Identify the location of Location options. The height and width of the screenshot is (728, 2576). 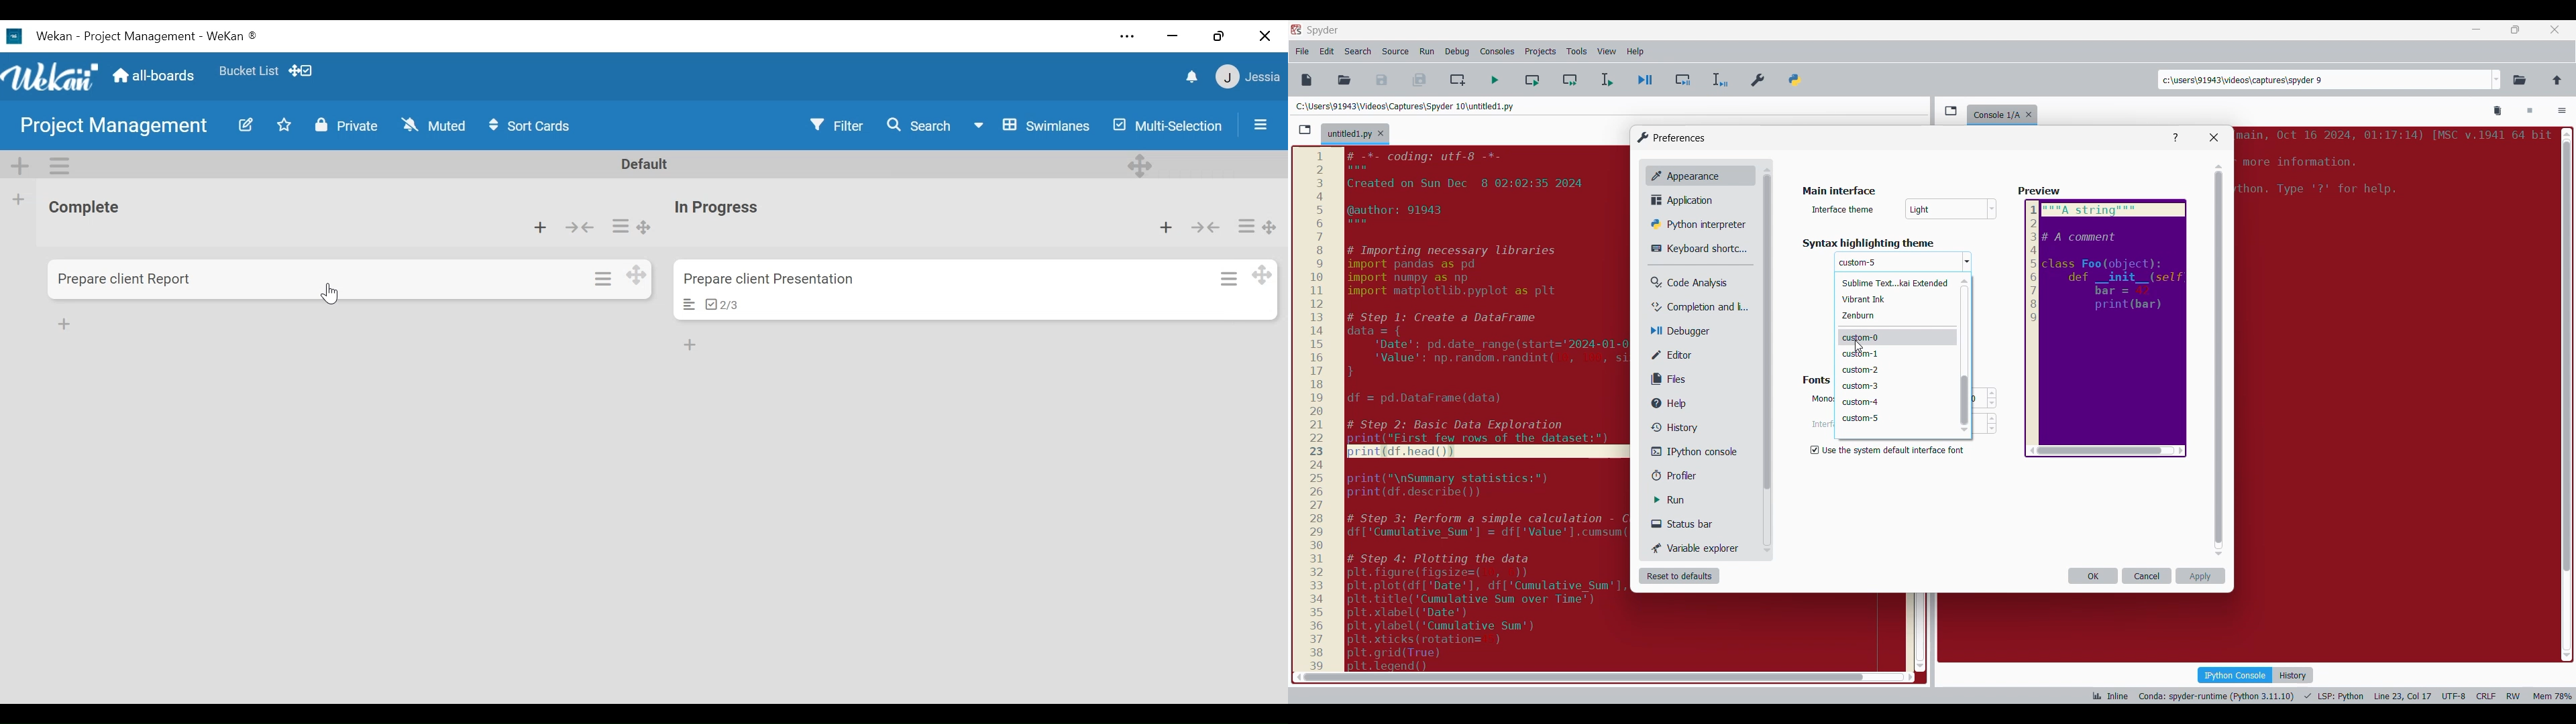
(2497, 80).